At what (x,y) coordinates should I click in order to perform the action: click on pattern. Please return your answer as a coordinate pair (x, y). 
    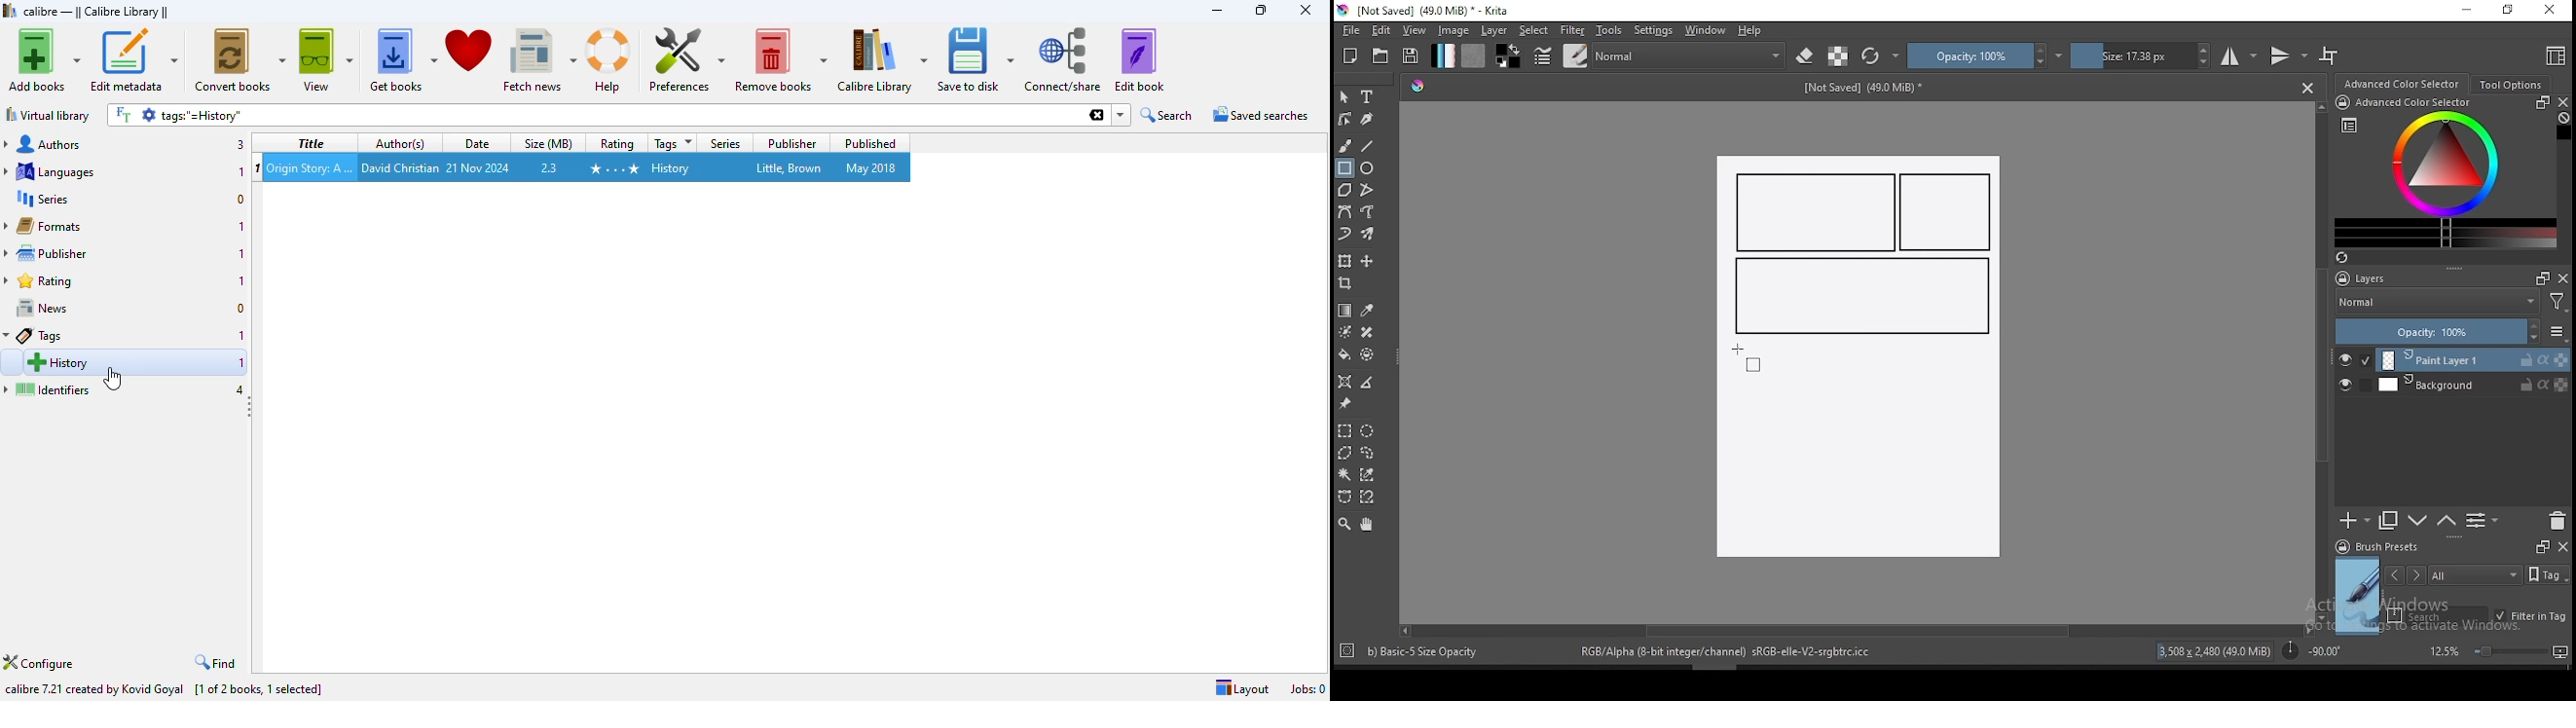
    Looking at the image, I should click on (1473, 55).